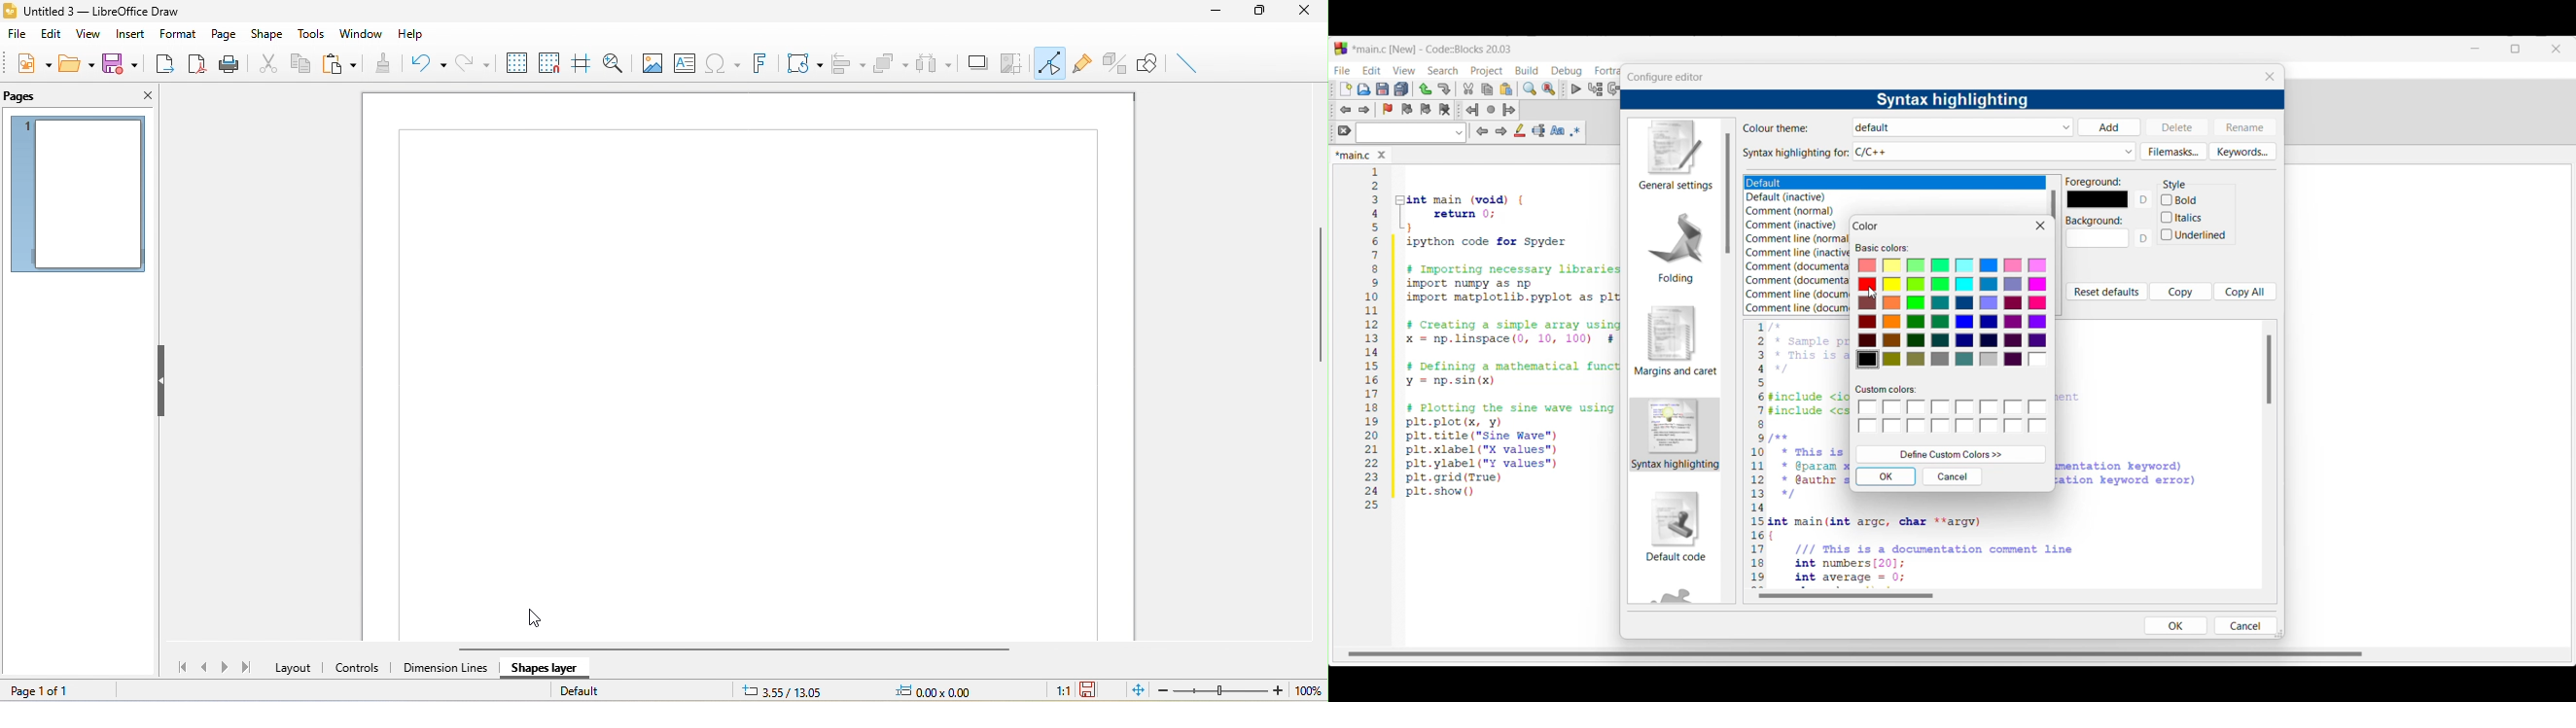  I want to click on last page, so click(250, 670).